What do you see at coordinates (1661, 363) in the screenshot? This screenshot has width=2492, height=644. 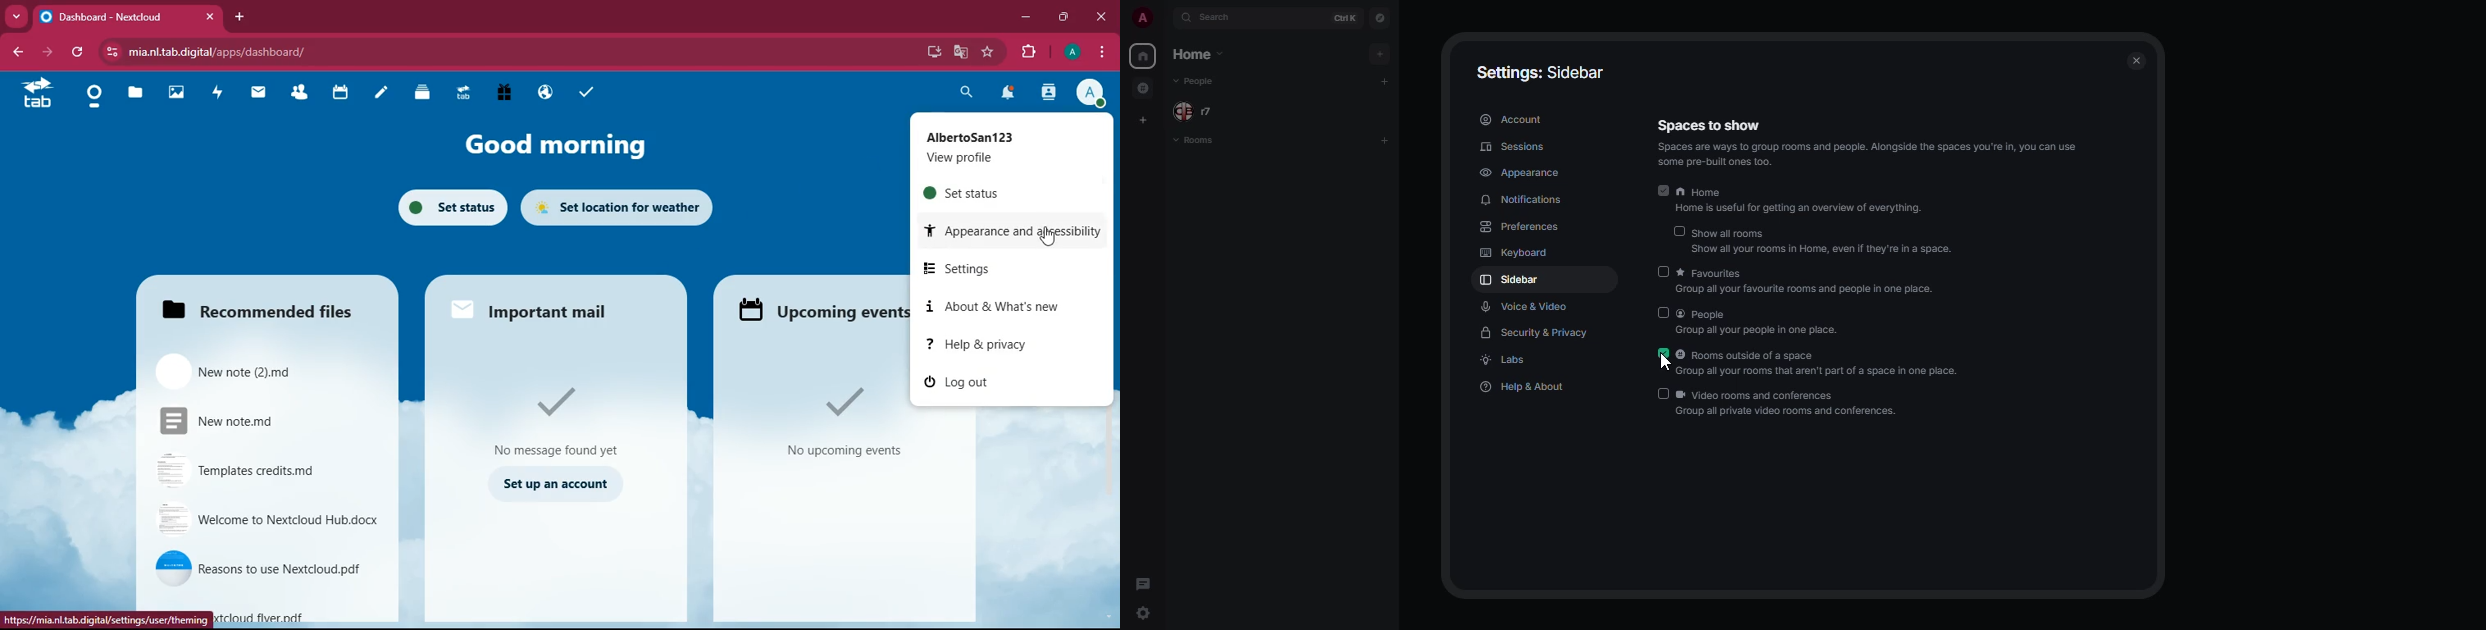 I see `cursor` at bounding box center [1661, 363].